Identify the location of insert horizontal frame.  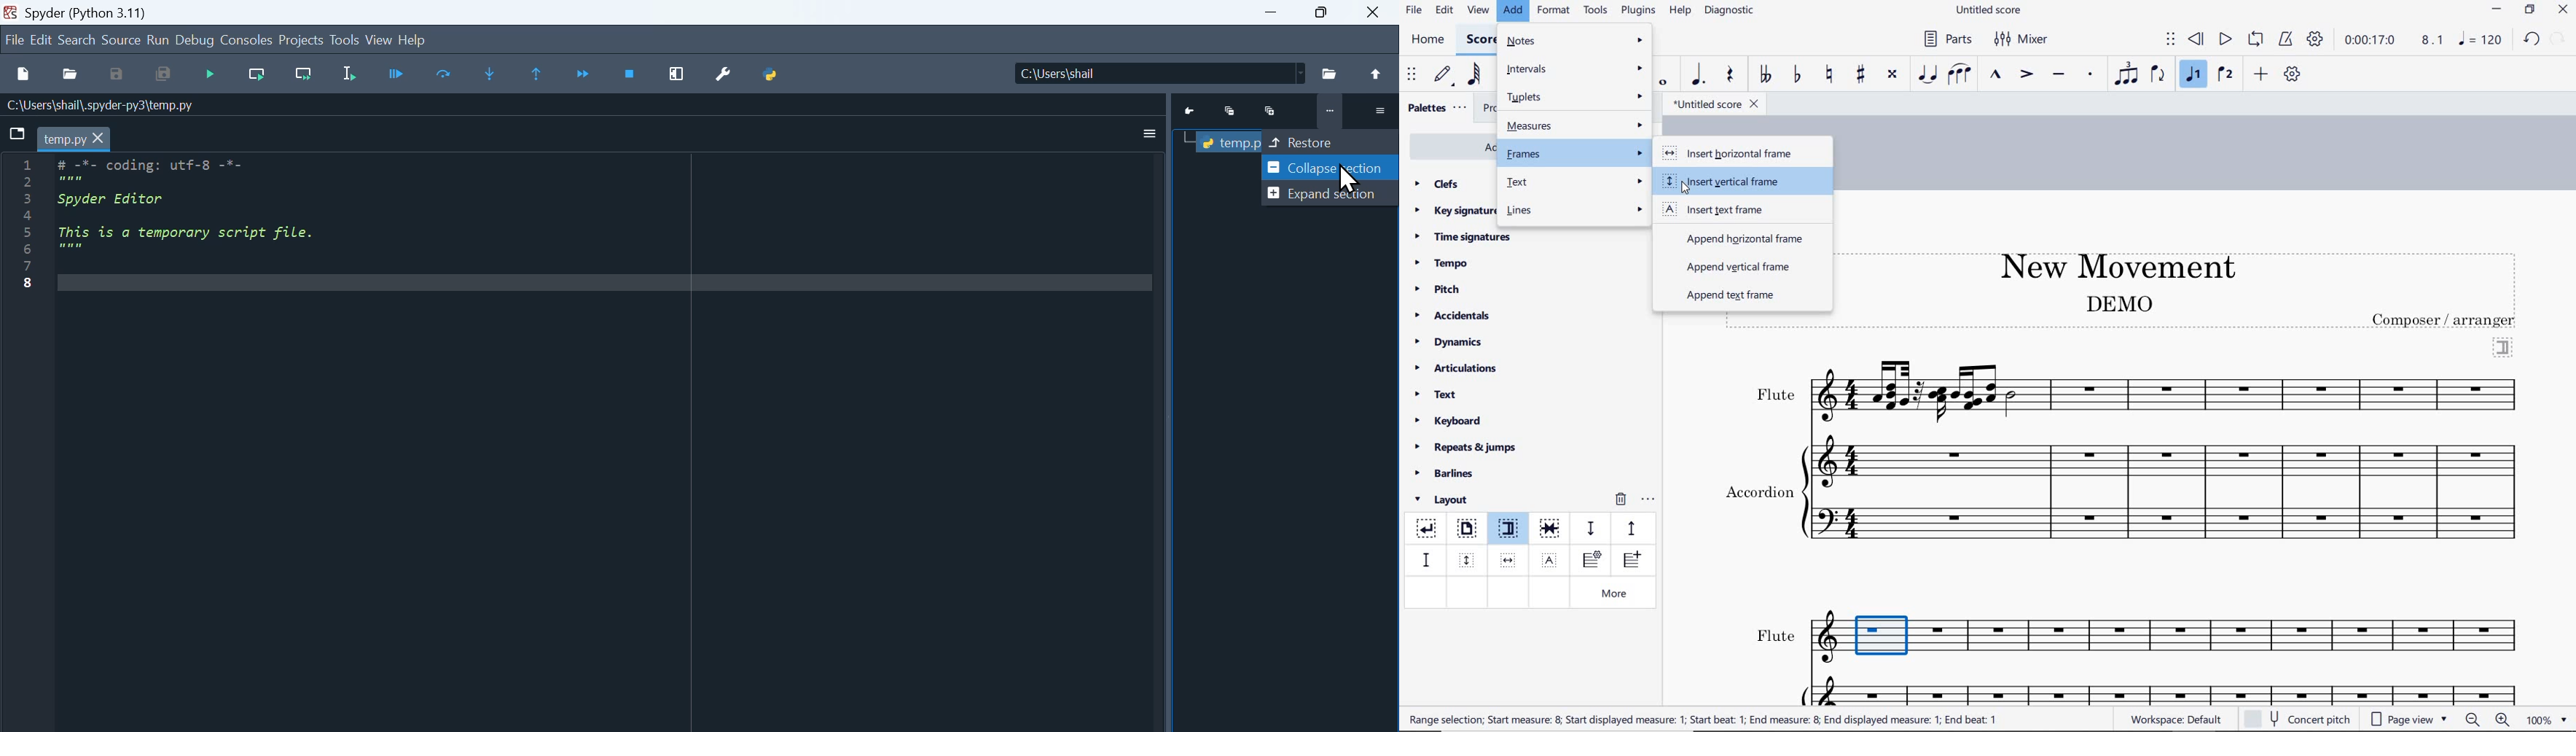
(1736, 154).